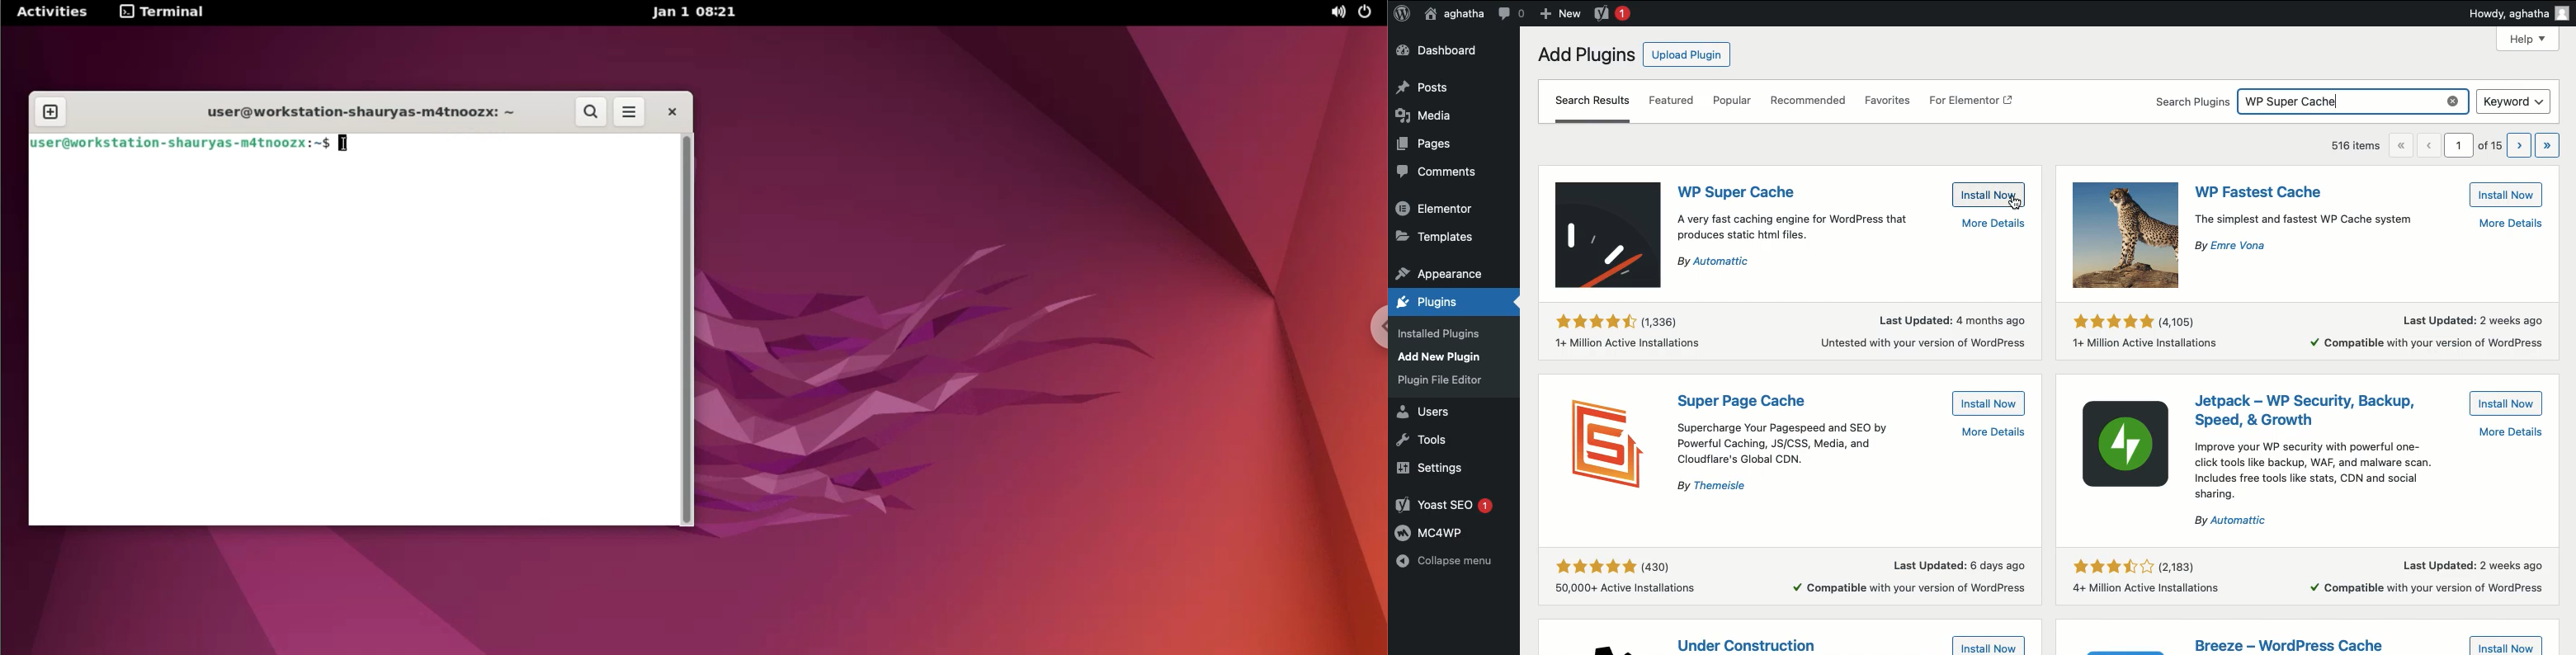 The height and width of the screenshot is (672, 2576). What do you see at coordinates (1429, 441) in the screenshot?
I see `Tools` at bounding box center [1429, 441].